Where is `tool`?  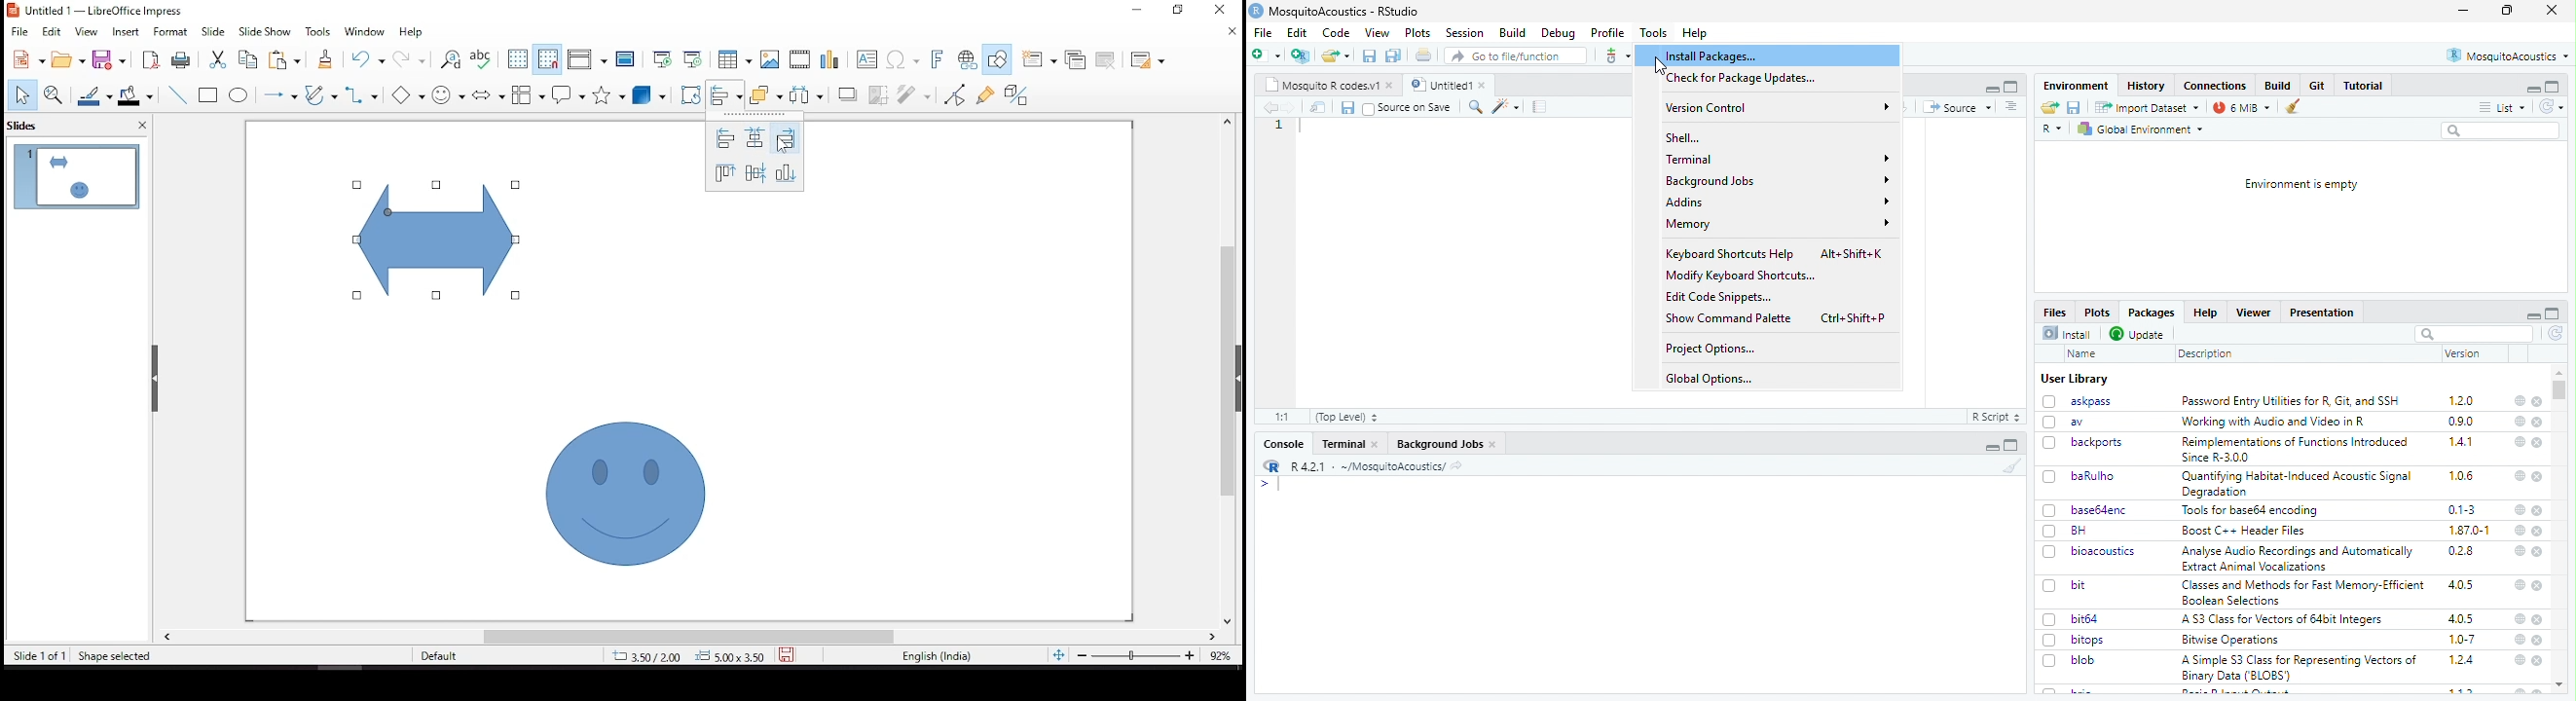
tool is located at coordinates (1616, 55).